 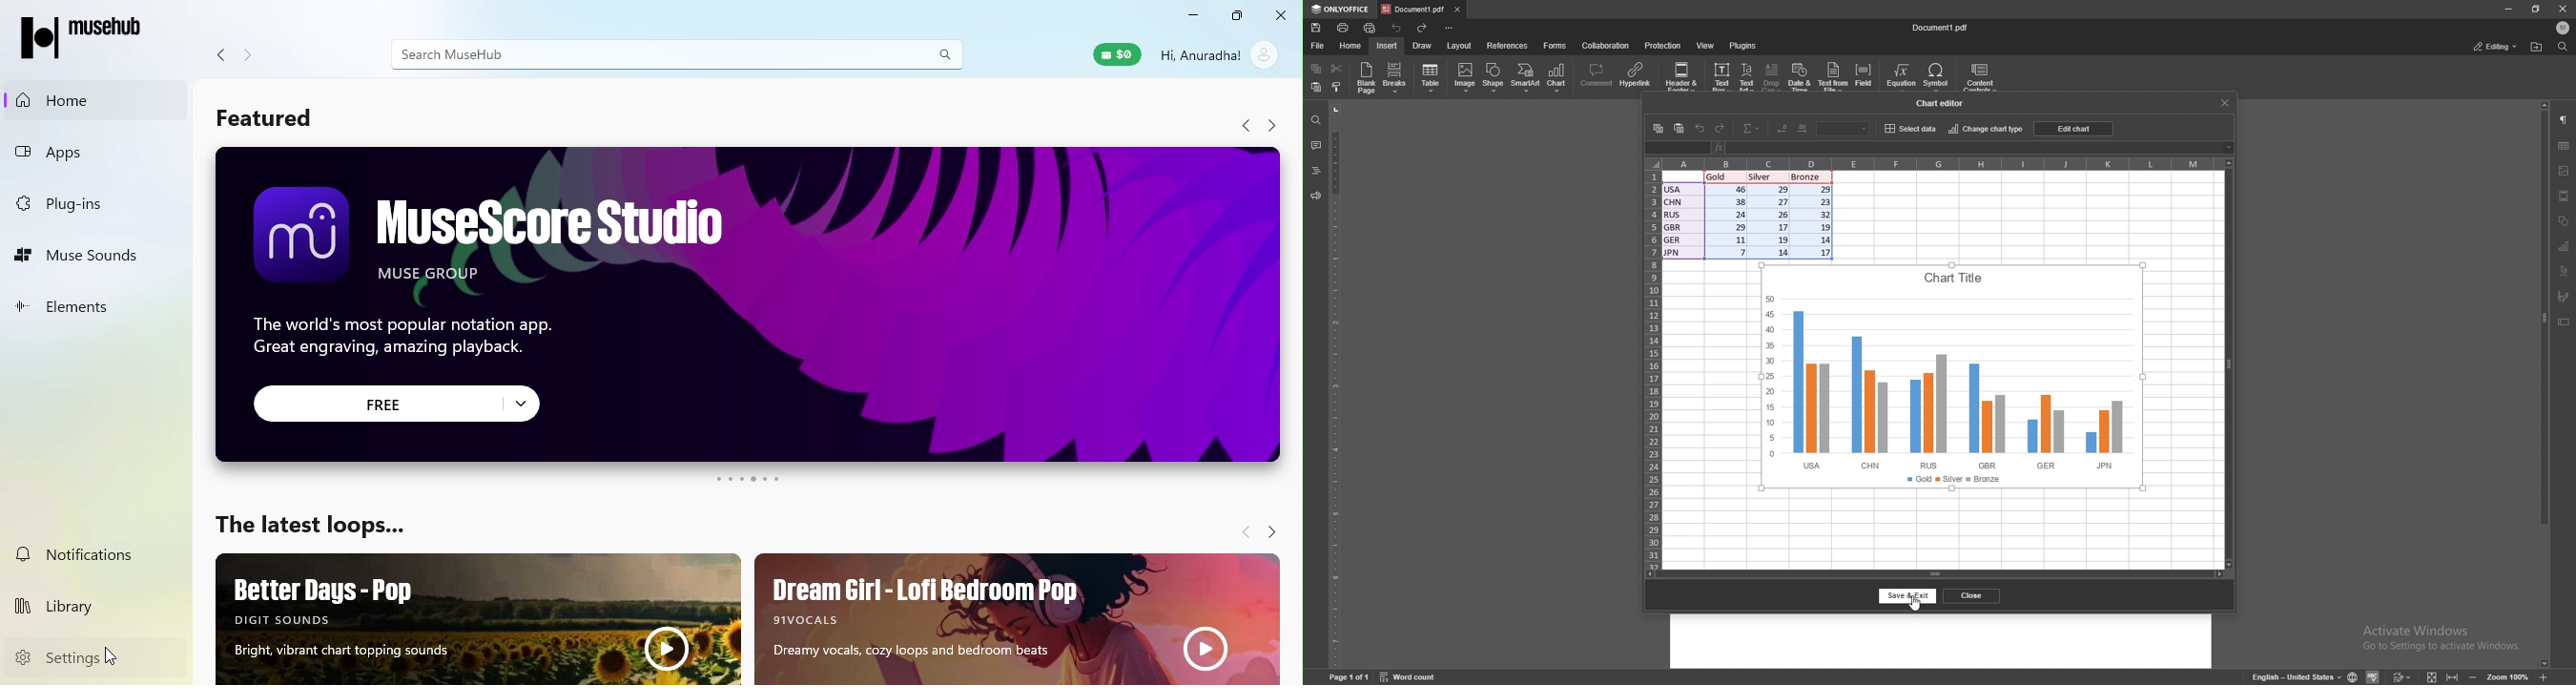 What do you see at coordinates (1188, 15) in the screenshot?
I see `Minimize` at bounding box center [1188, 15].